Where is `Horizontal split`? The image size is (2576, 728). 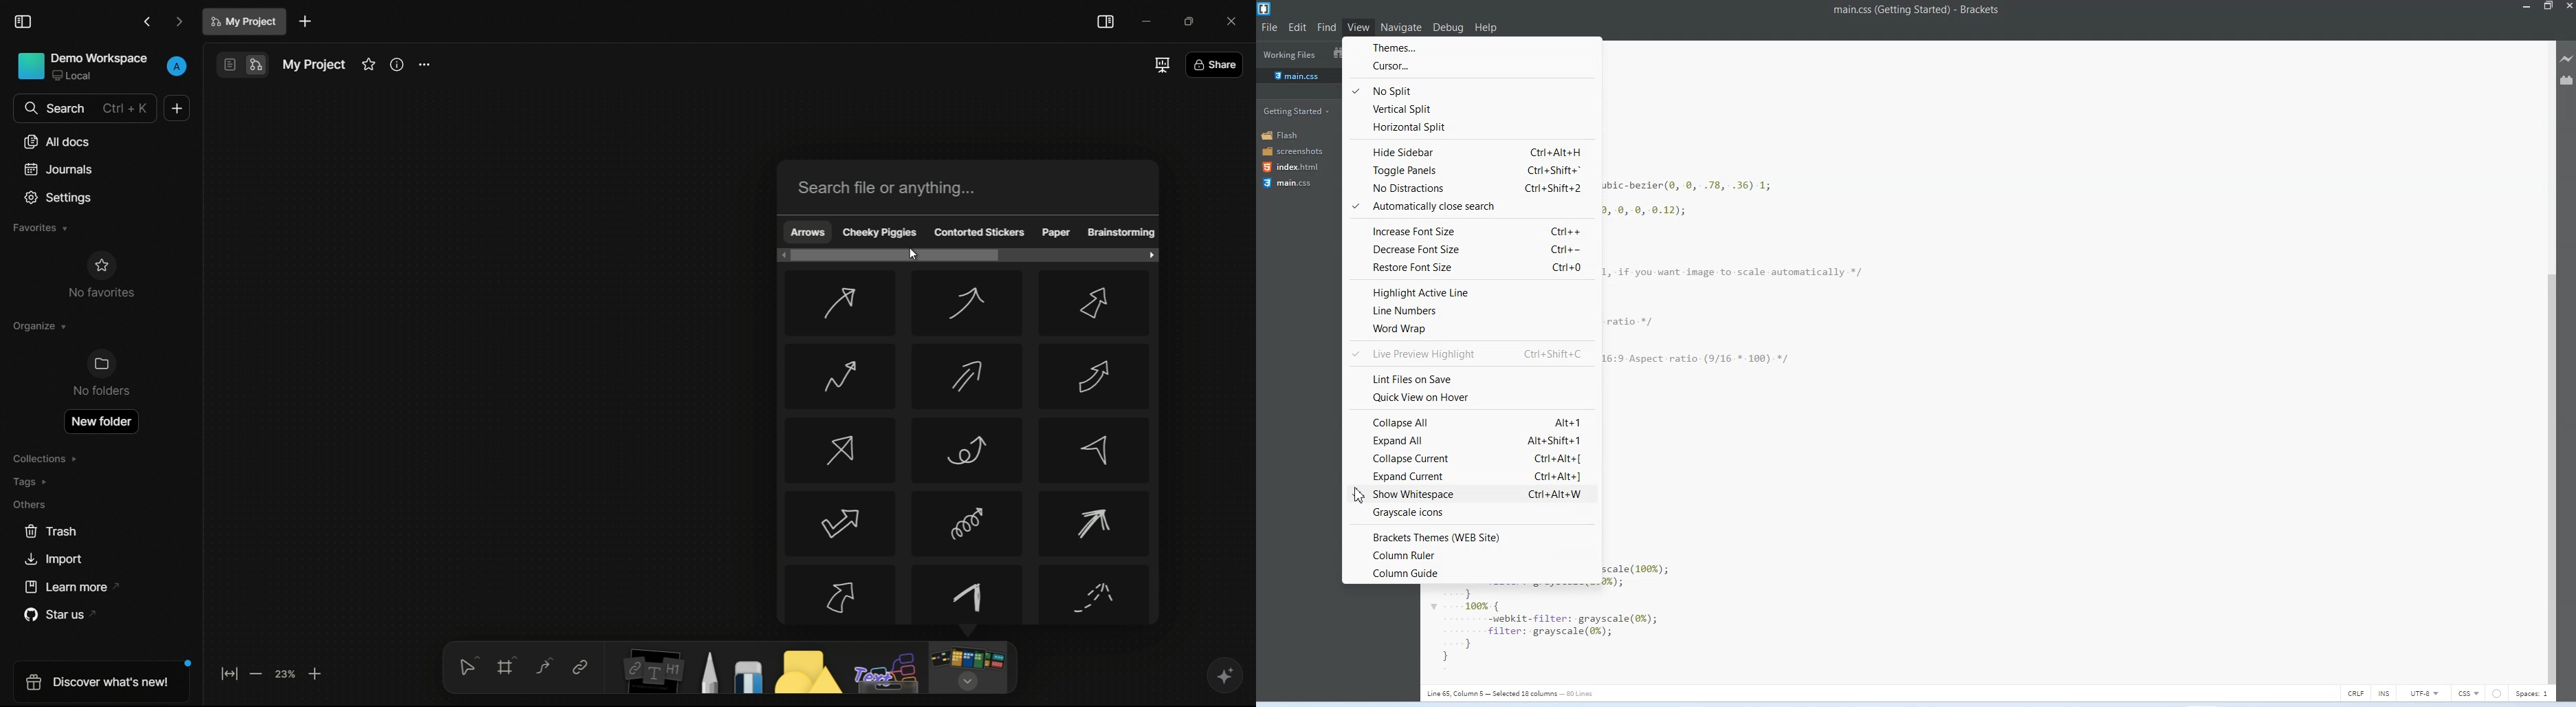
Horizontal split is located at coordinates (1471, 128).